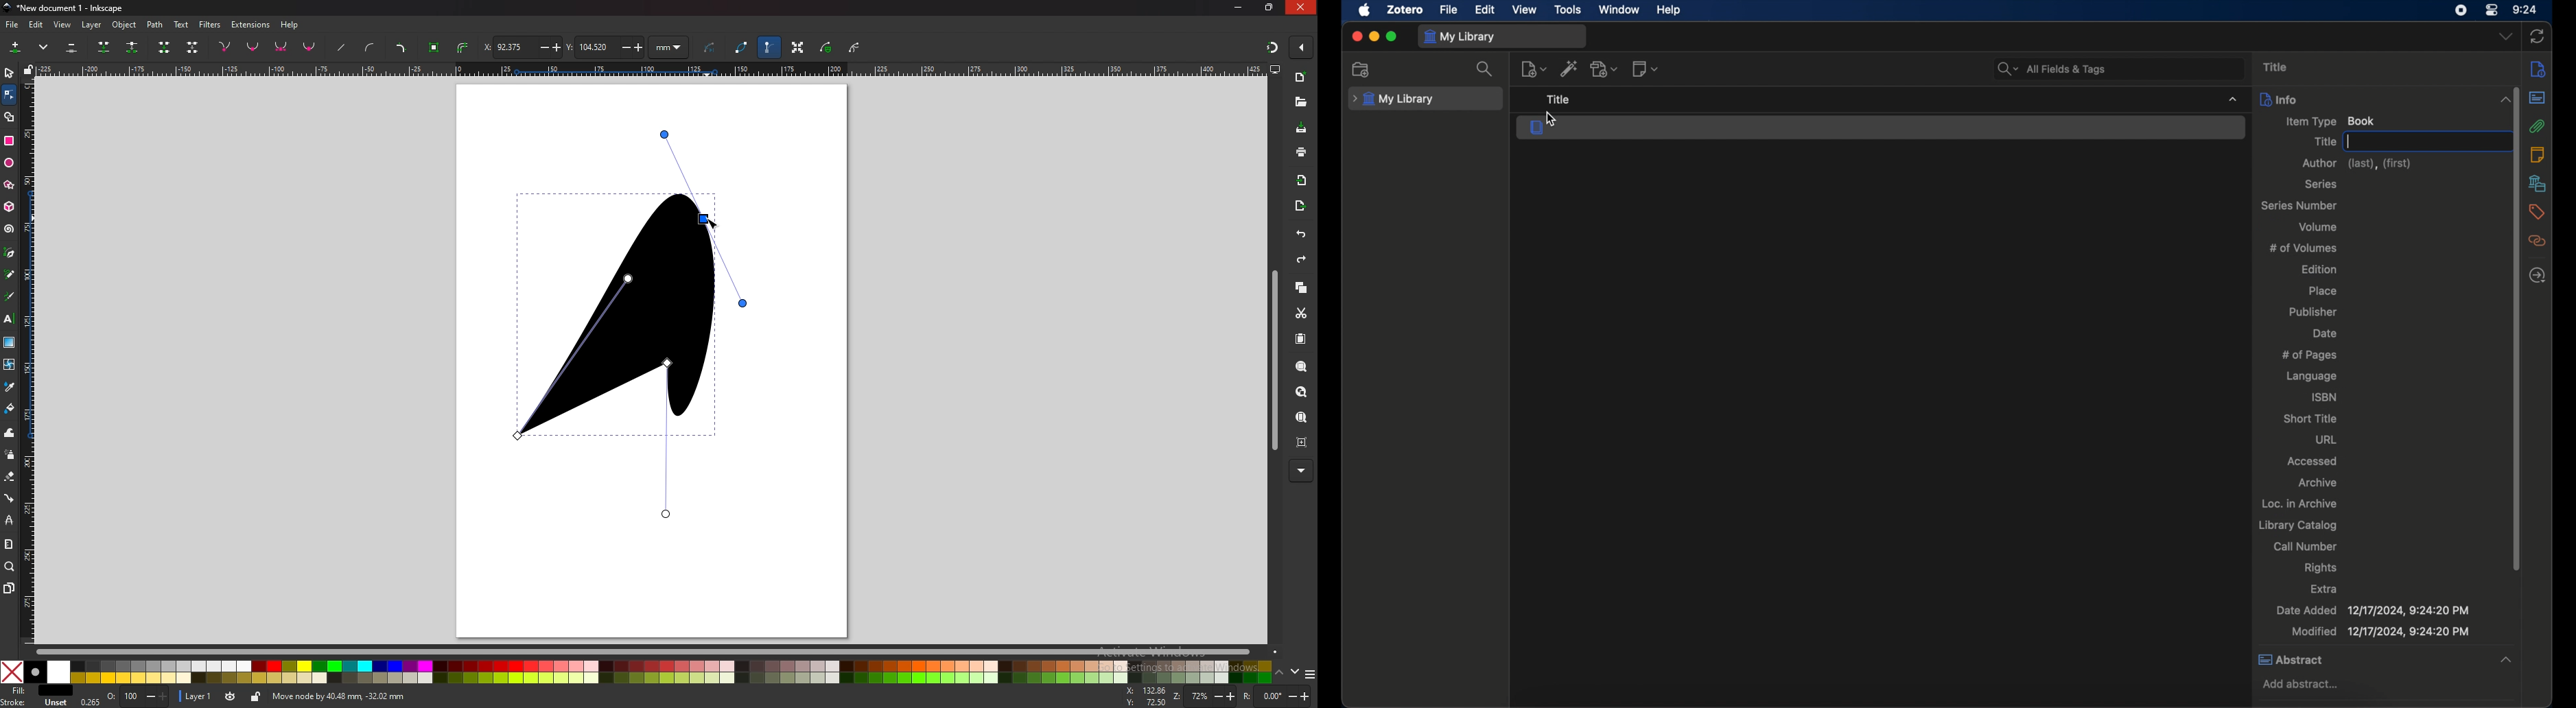 This screenshot has width=2576, height=728. What do you see at coordinates (465, 47) in the screenshot?
I see `stroke to path` at bounding box center [465, 47].